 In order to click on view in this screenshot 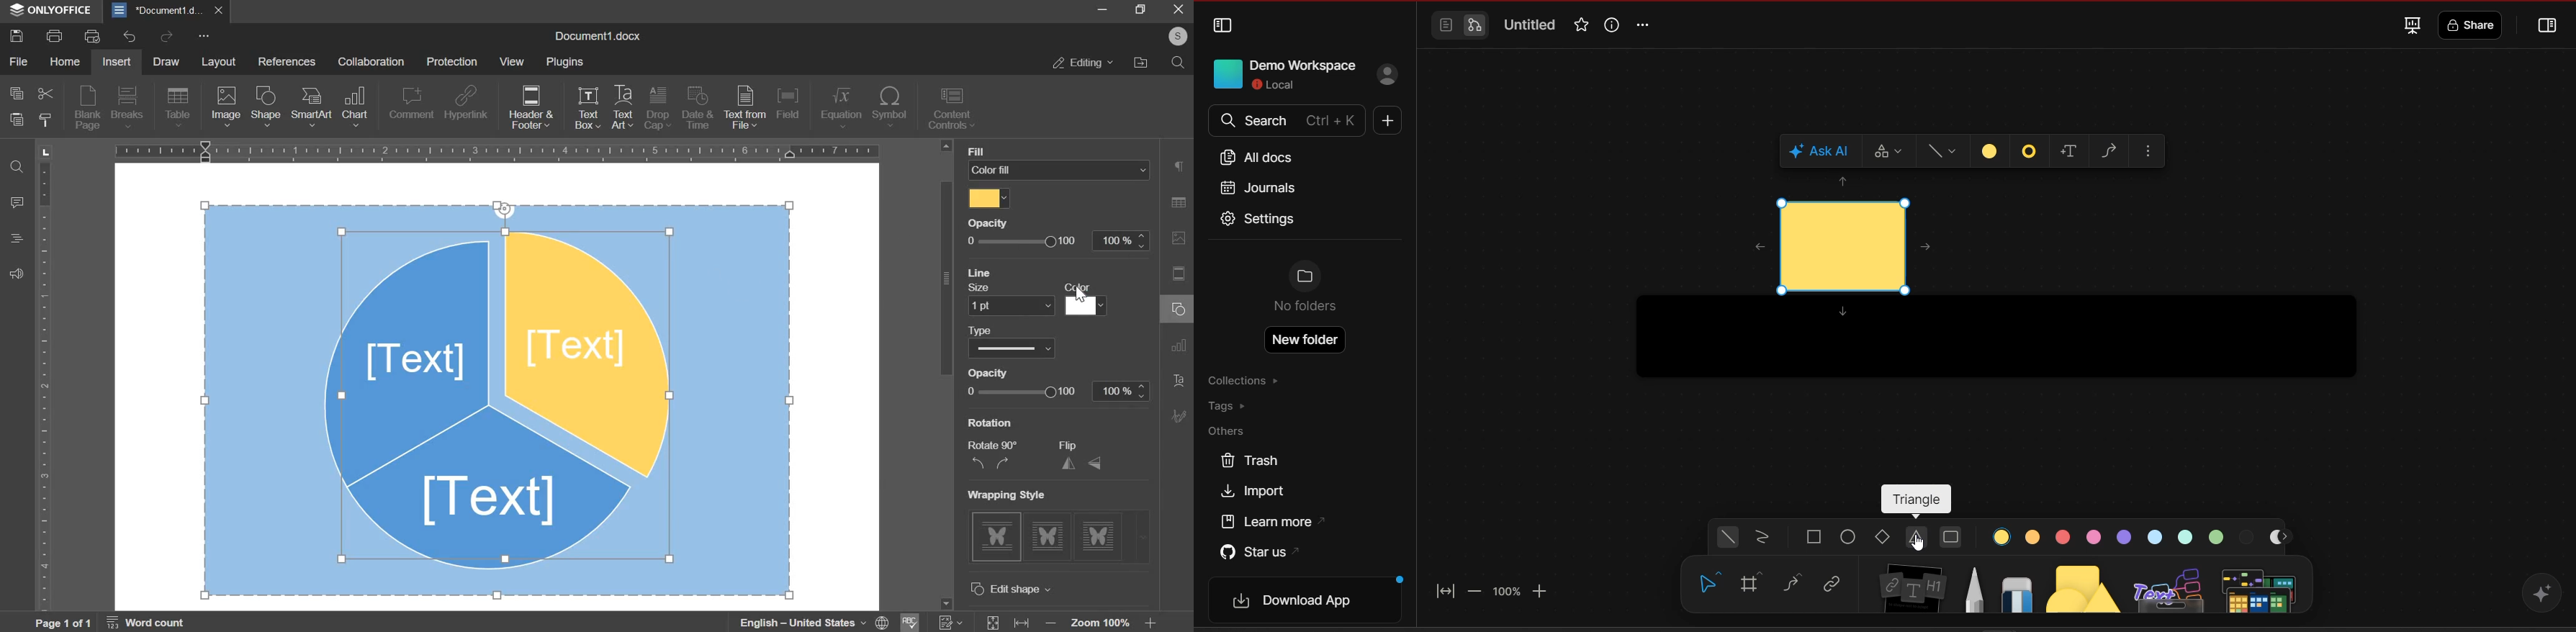, I will do `click(515, 63)`.